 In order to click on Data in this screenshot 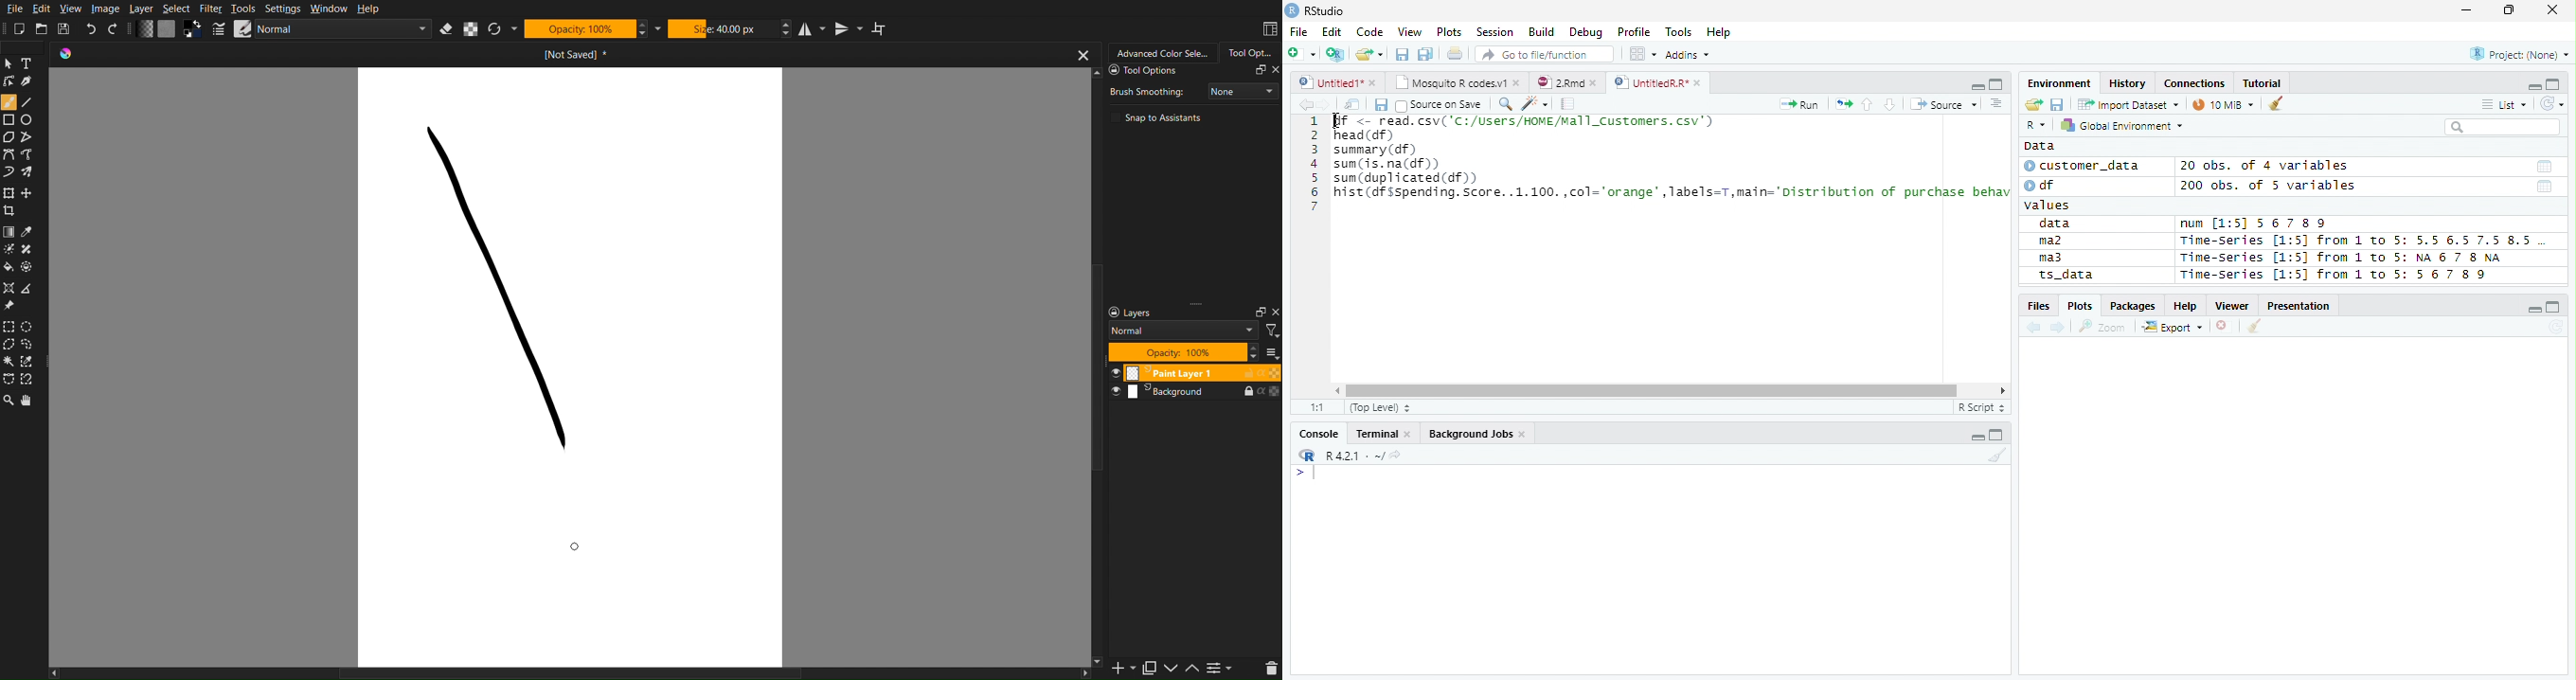, I will do `click(2039, 146)`.